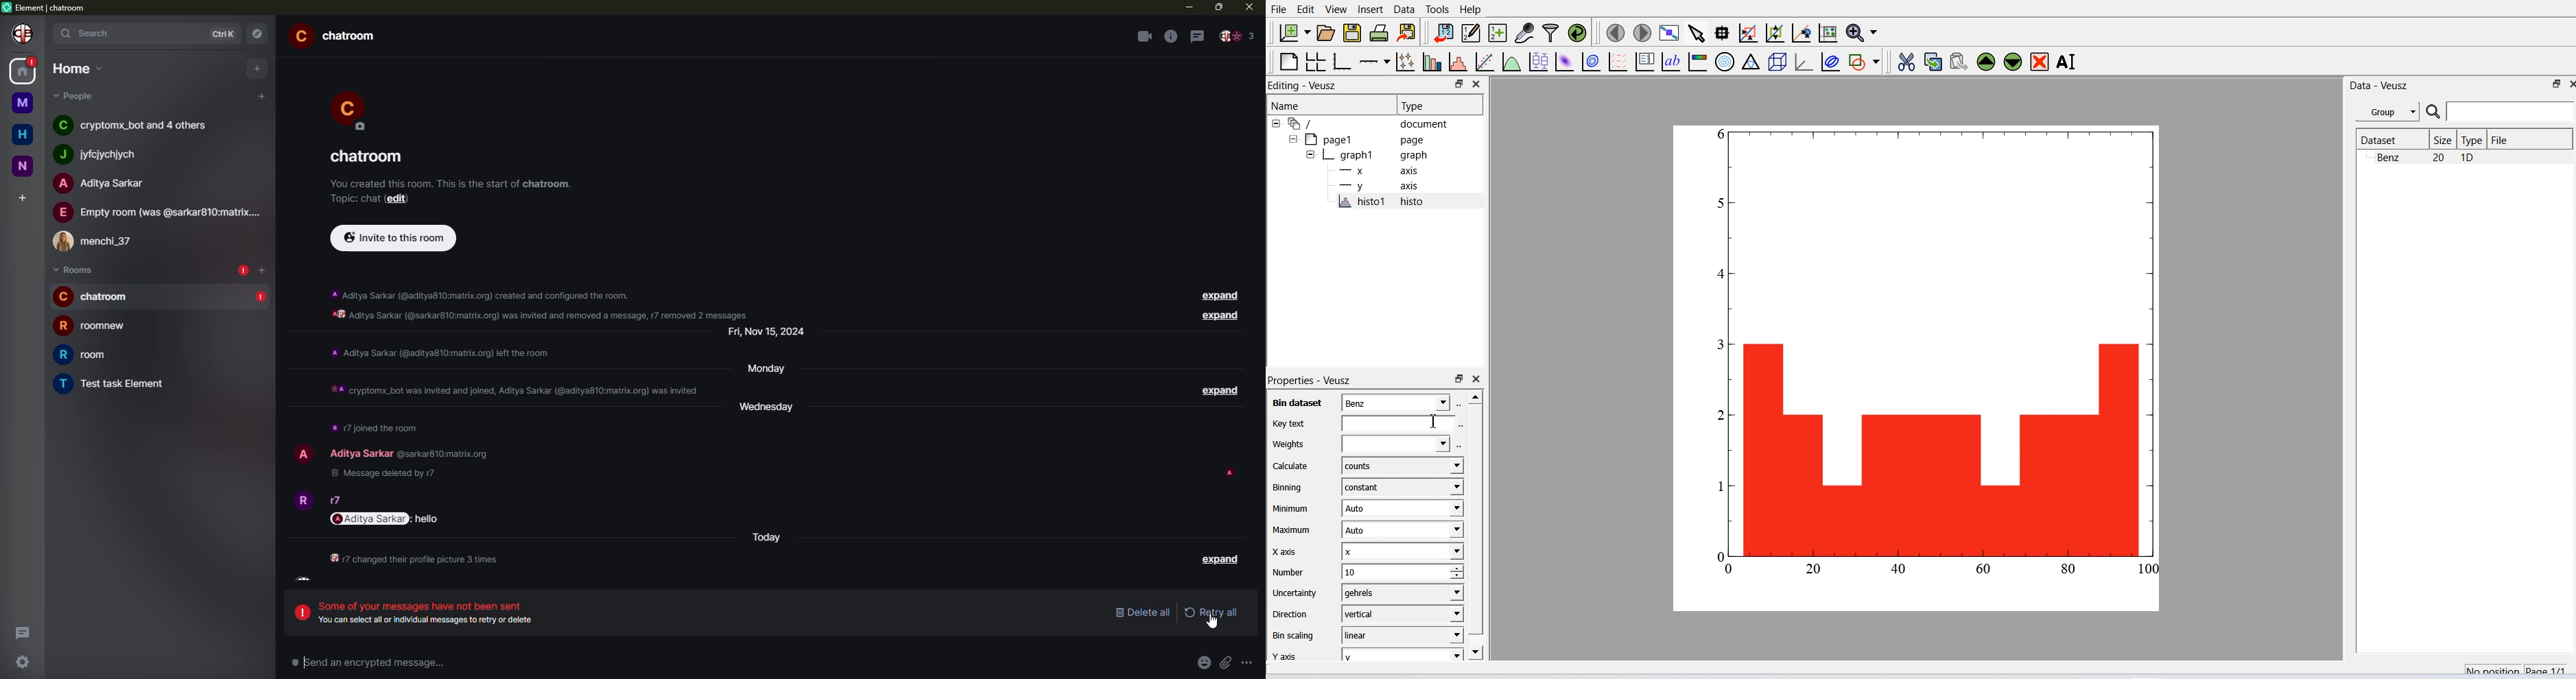 This screenshot has height=700, width=2576. Describe the element at coordinates (356, 200) in the screenshot. I see `topic` at that location.